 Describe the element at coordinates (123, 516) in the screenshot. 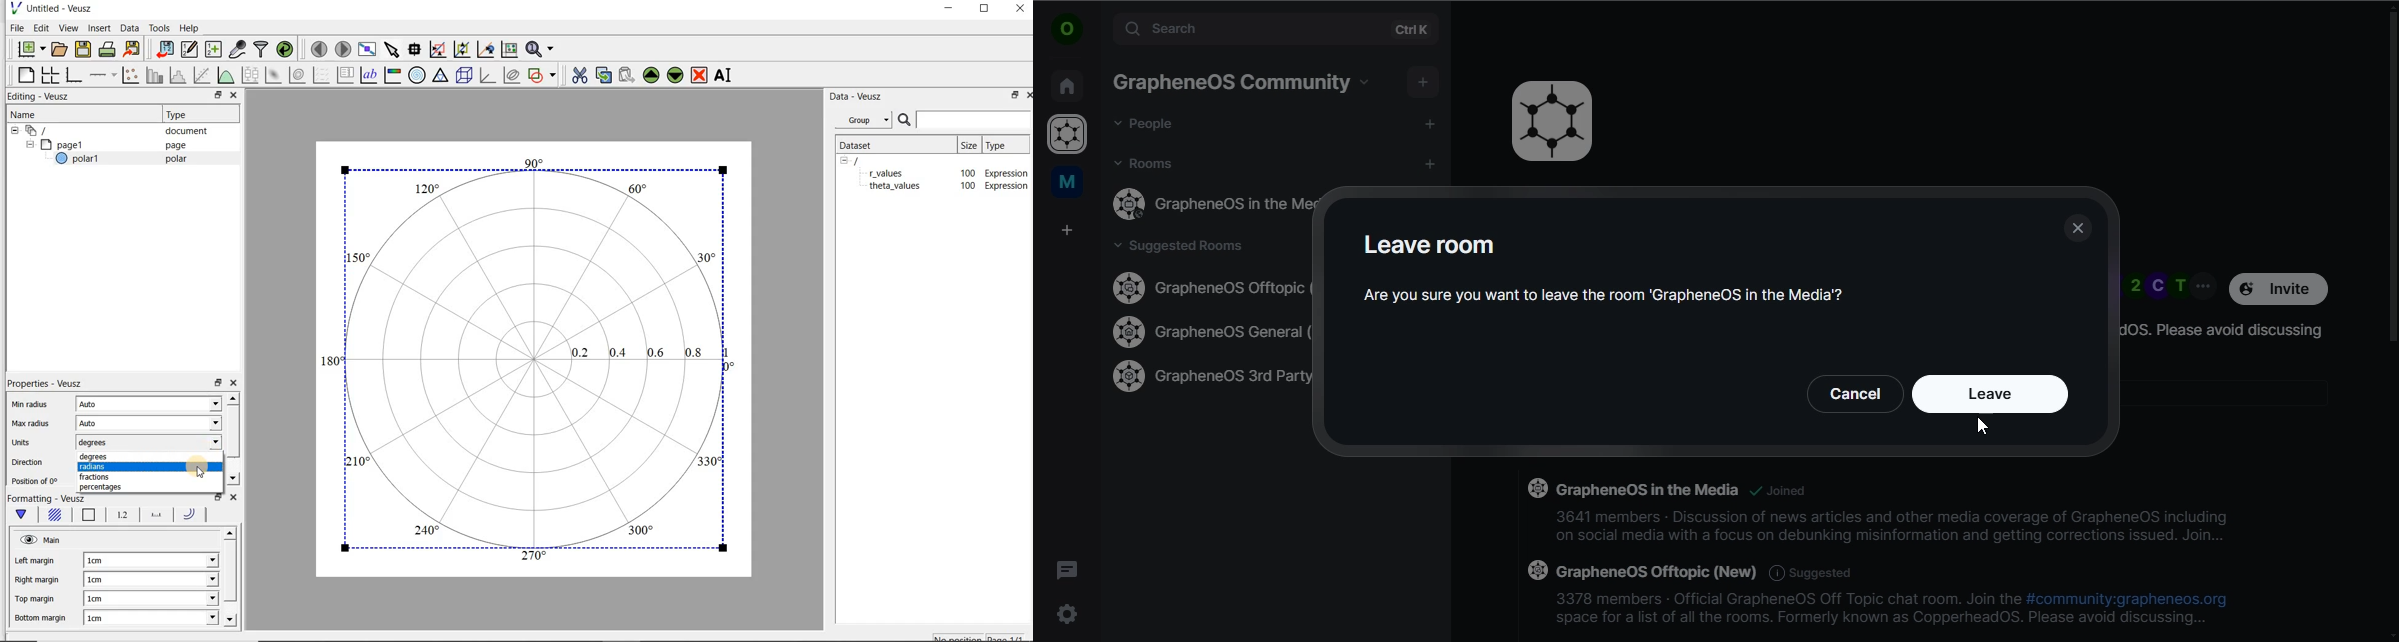

I see `Radial tick labels` at that location.